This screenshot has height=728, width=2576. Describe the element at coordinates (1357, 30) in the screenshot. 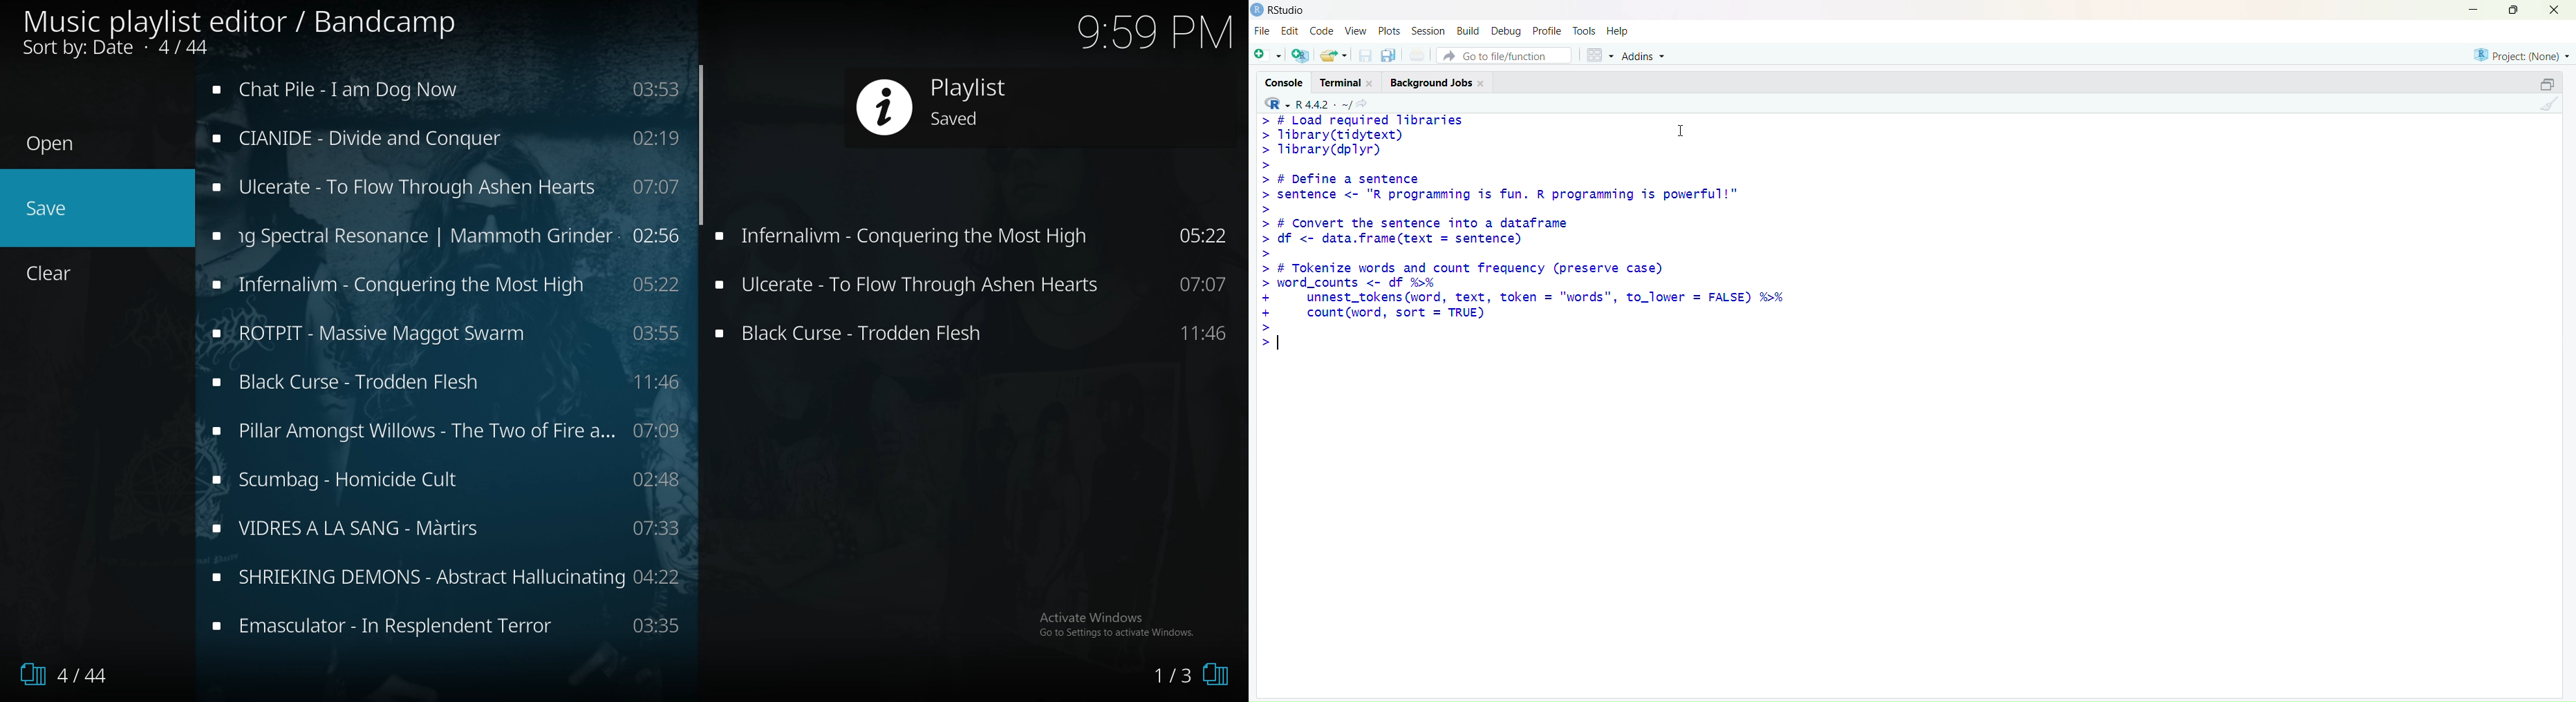

I see `view` at that location.